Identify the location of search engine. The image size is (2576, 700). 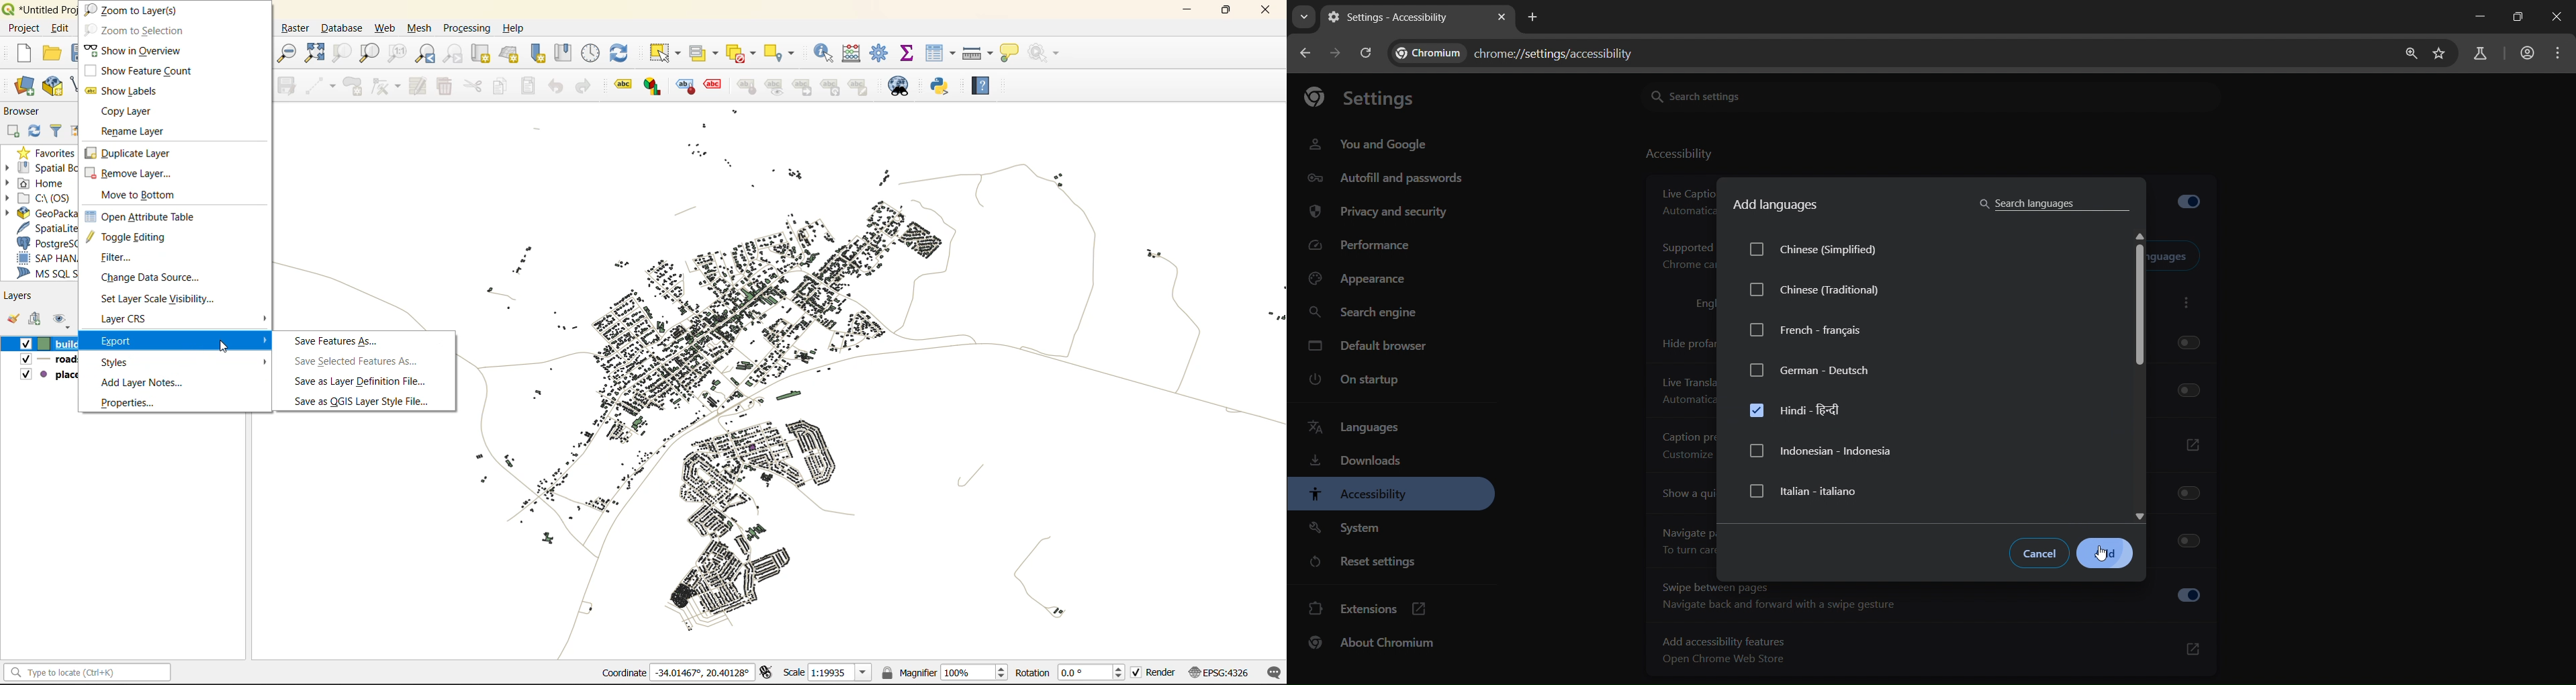
(1364, 314).